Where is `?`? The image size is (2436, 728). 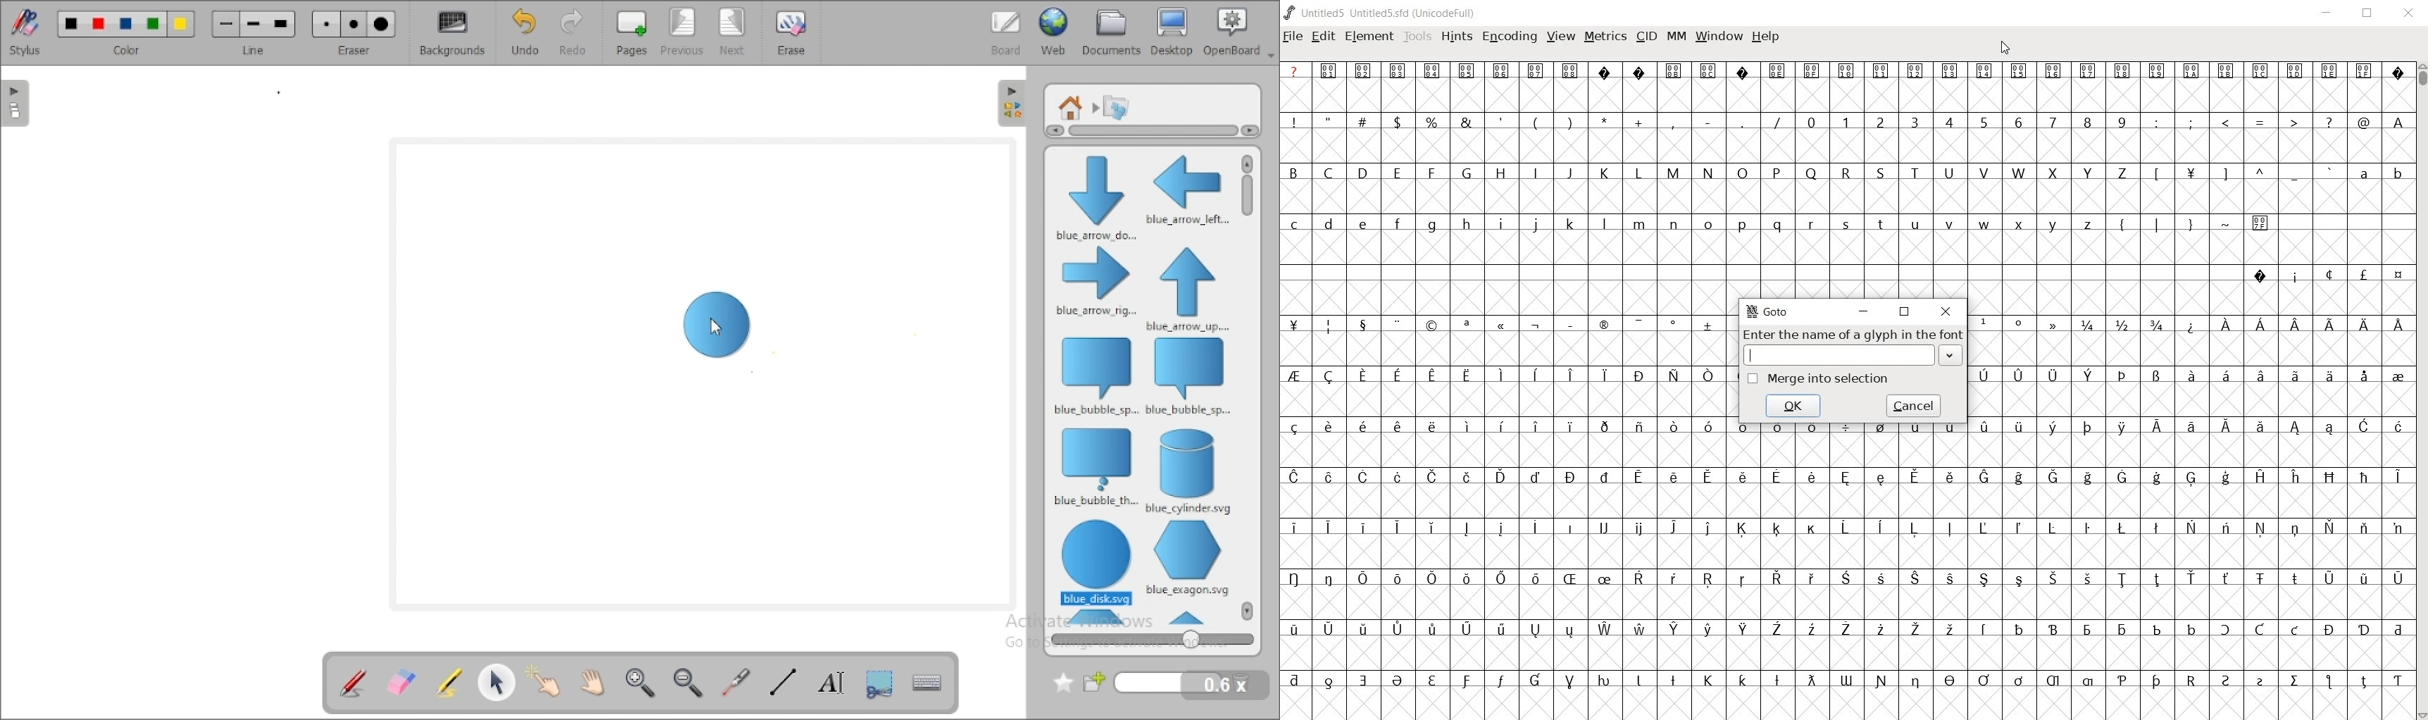 ? is located at coordinates (2328, 123).